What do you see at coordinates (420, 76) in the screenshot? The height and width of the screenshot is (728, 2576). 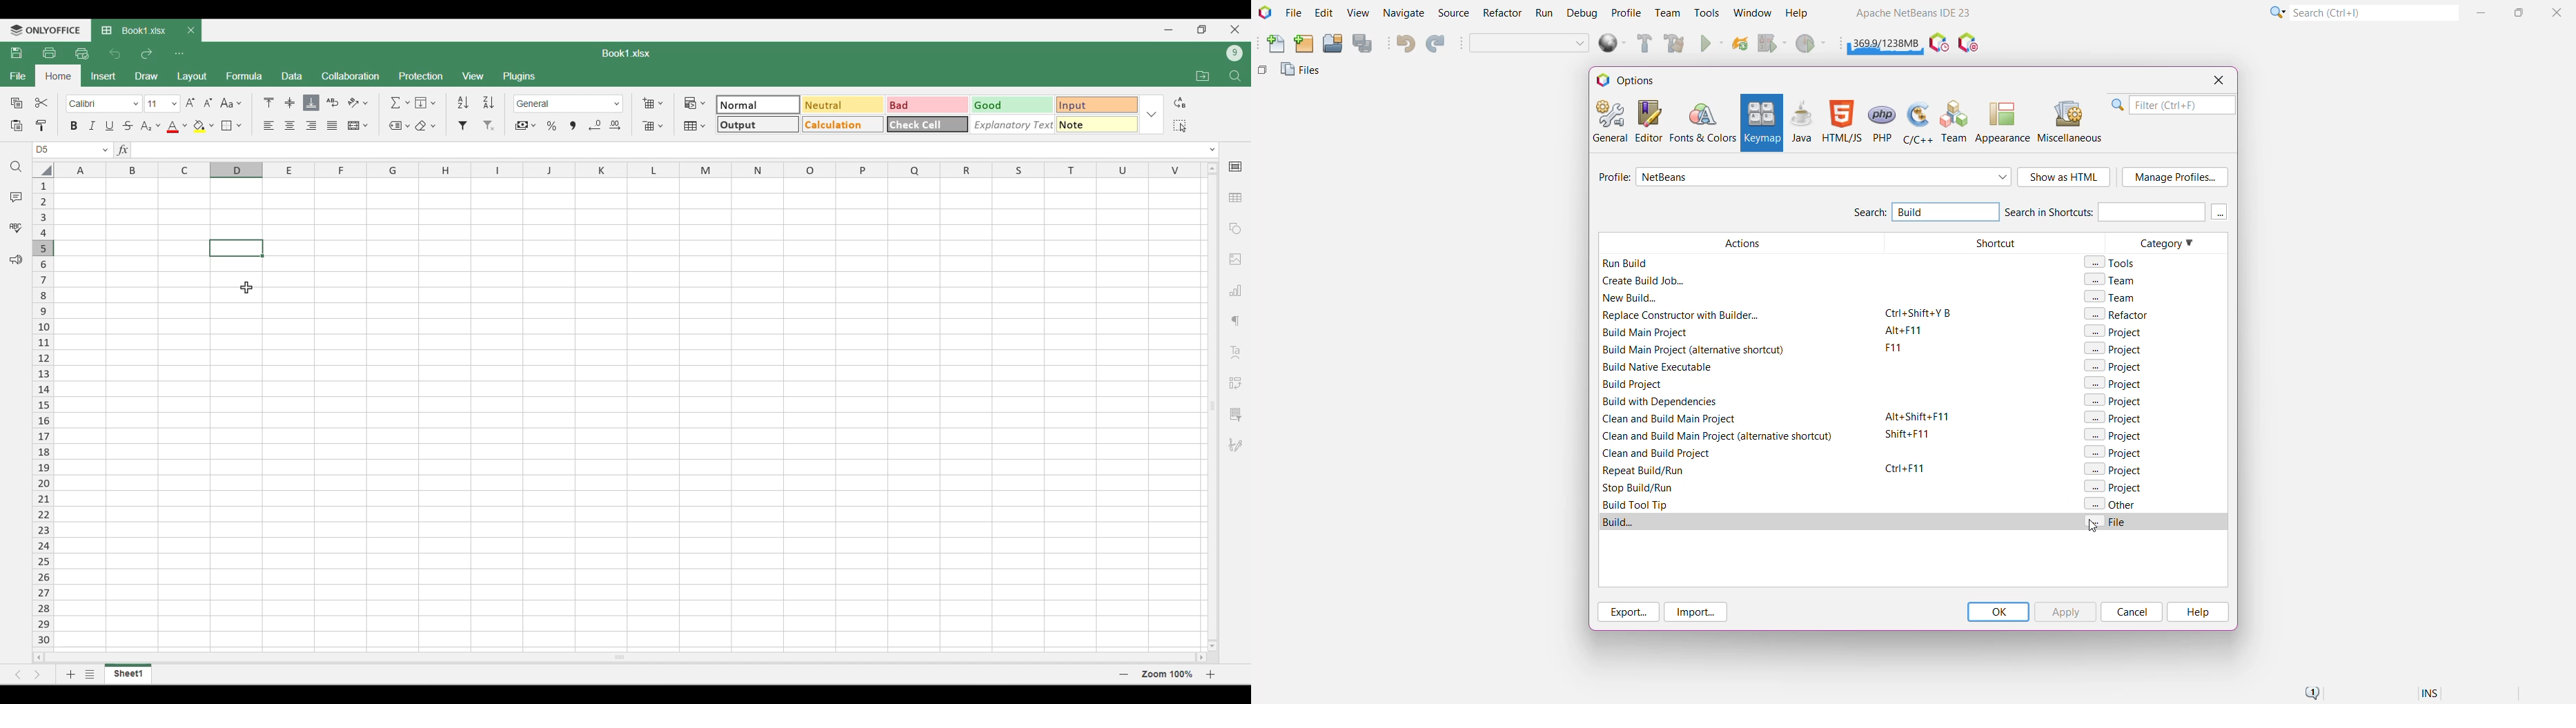 I see `Protection menu` at bounding box center [420, 76].